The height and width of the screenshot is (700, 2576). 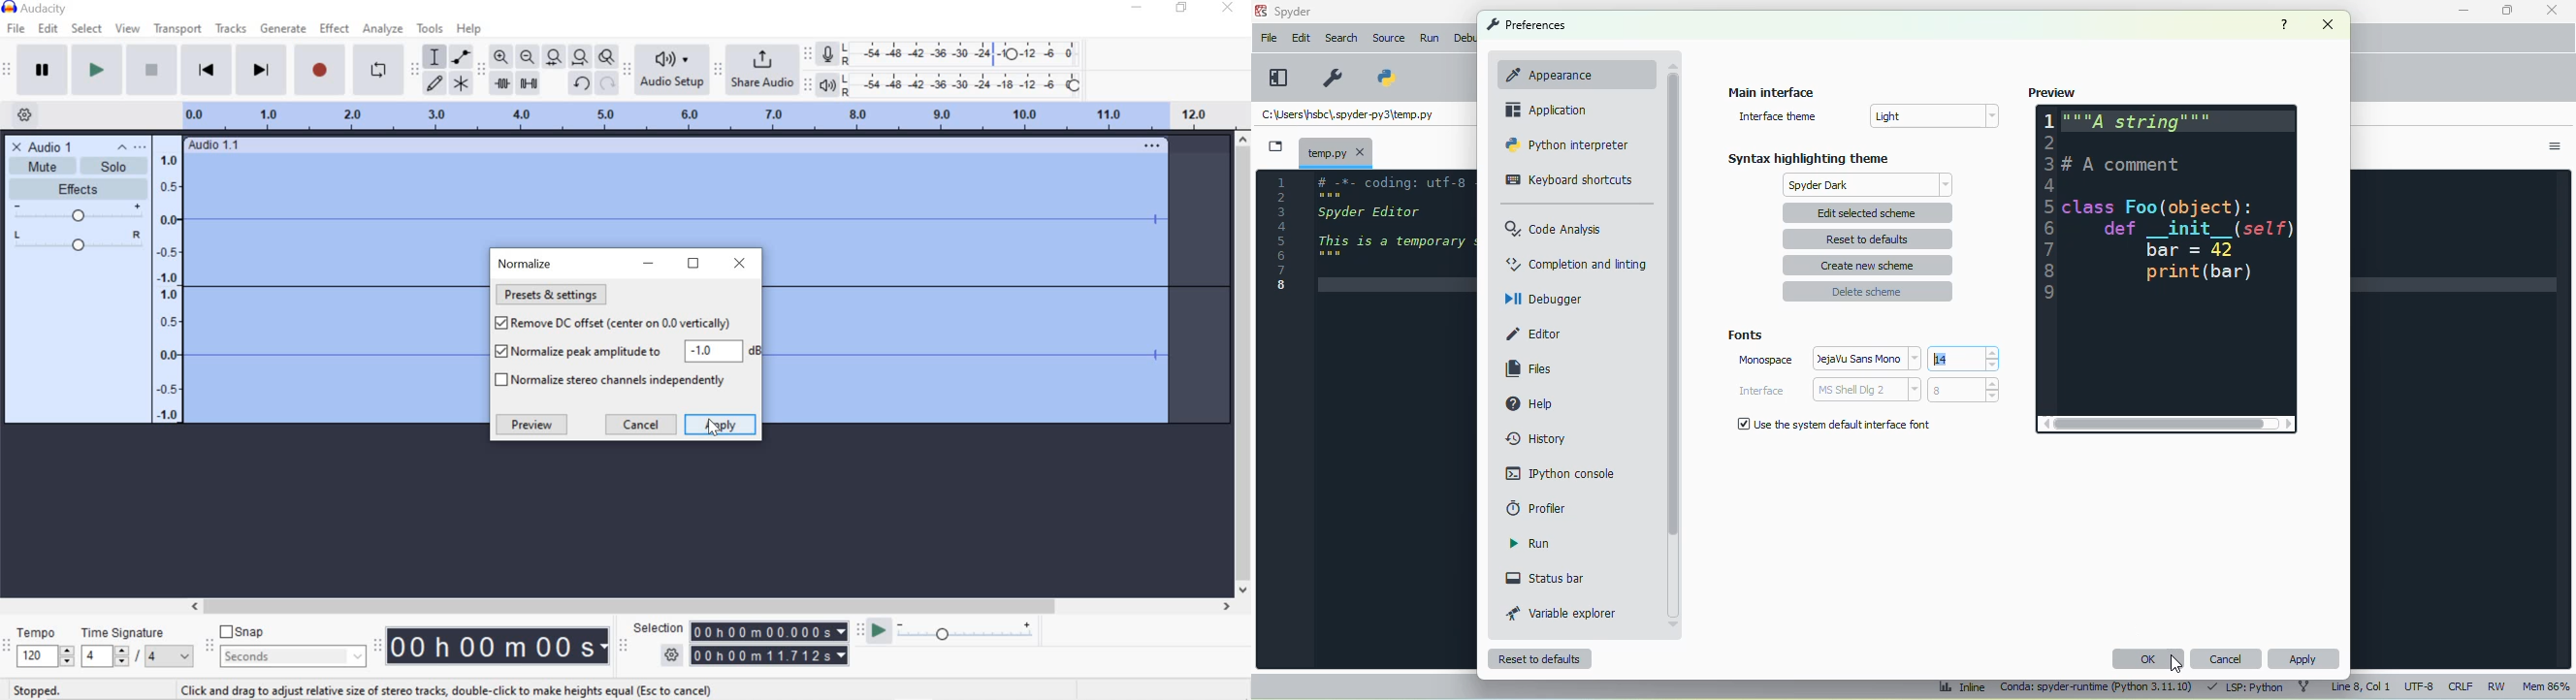 What do you see at coordinates (1260, 11) in the screenshot?
I see `logo` at bounding box center [1260, 11].